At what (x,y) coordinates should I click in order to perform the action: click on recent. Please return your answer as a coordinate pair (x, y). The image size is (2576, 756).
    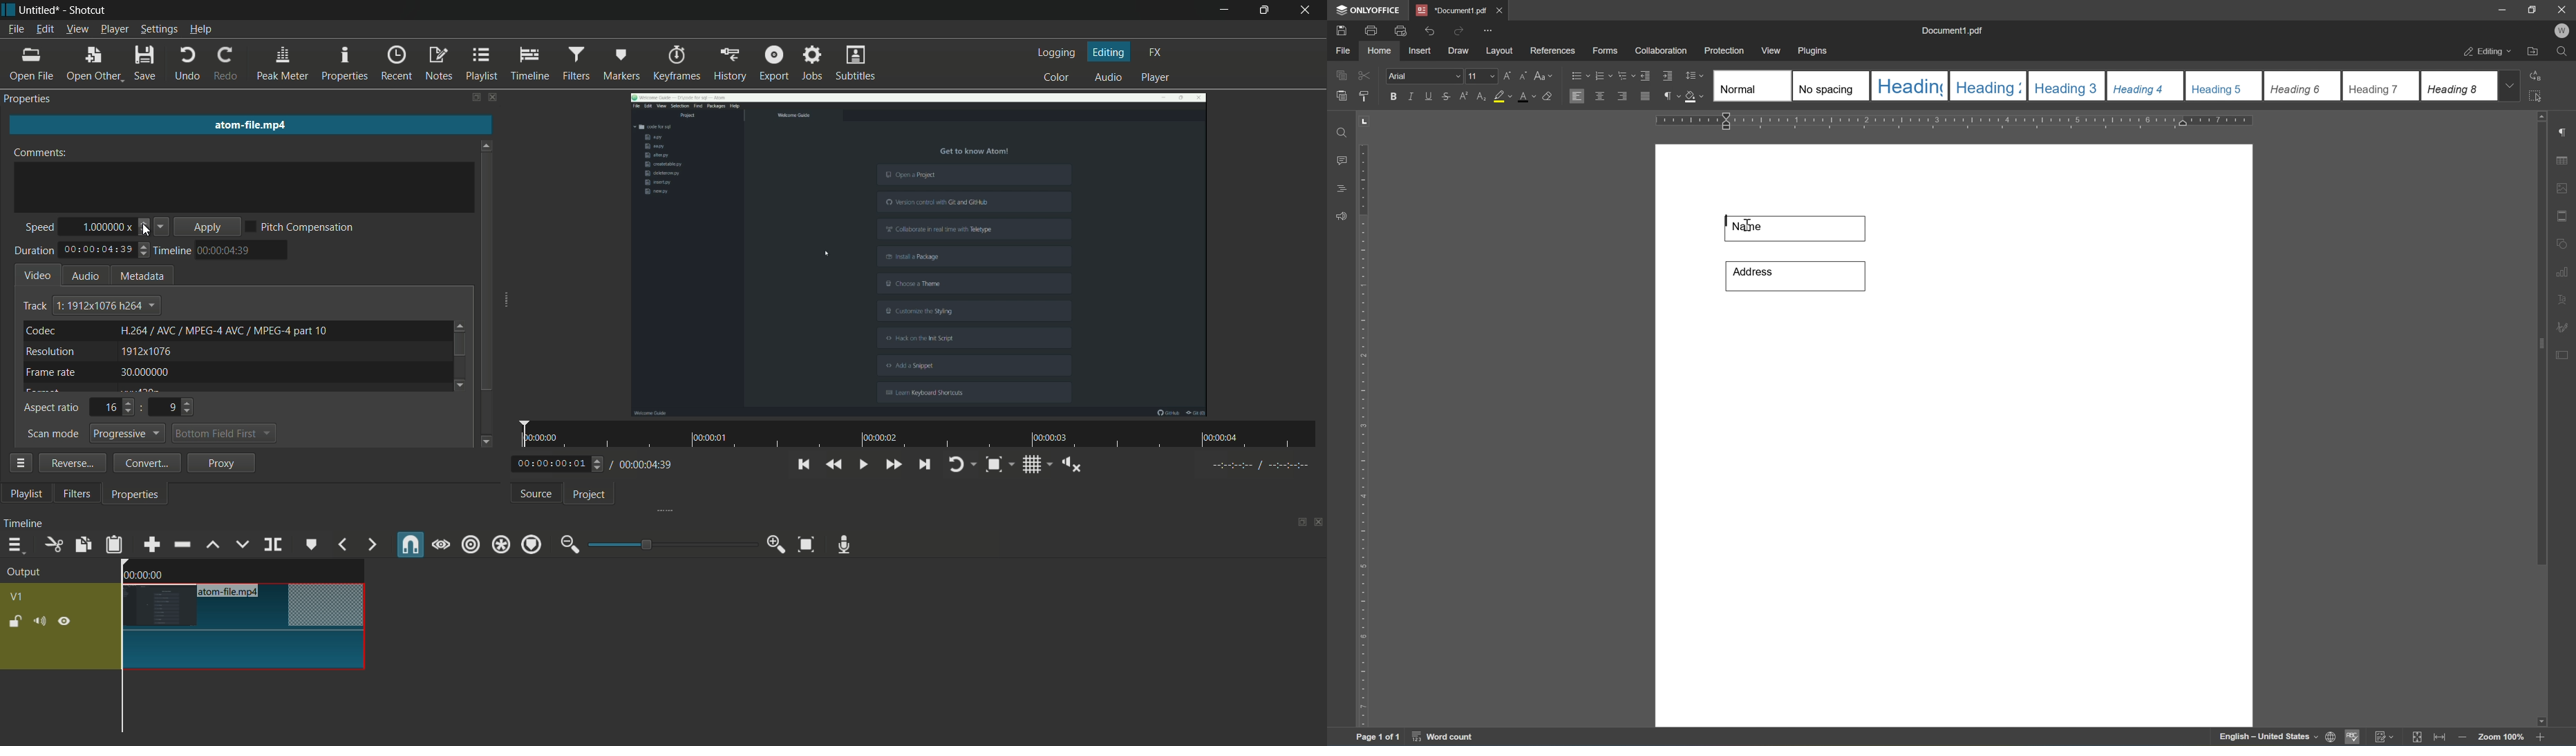
    Looking at the image, I should click on (397, 64).